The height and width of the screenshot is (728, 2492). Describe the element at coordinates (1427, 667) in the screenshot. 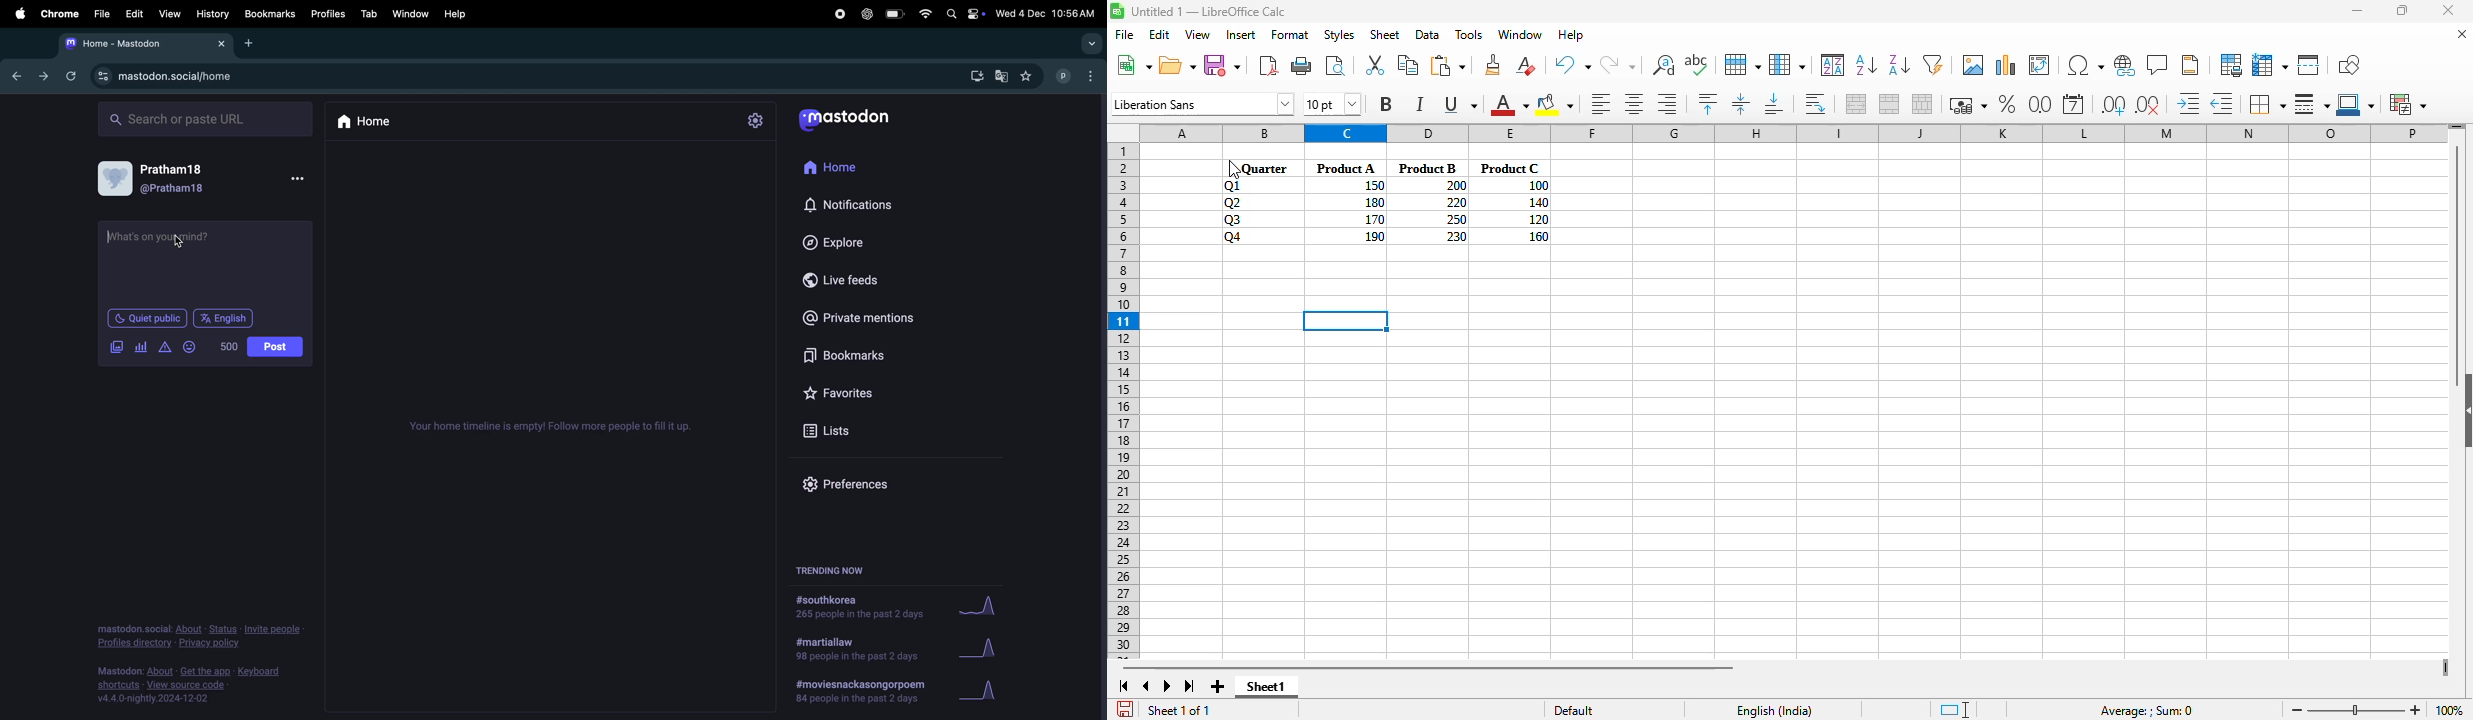

I see `horizontal scroll bar` at that location.